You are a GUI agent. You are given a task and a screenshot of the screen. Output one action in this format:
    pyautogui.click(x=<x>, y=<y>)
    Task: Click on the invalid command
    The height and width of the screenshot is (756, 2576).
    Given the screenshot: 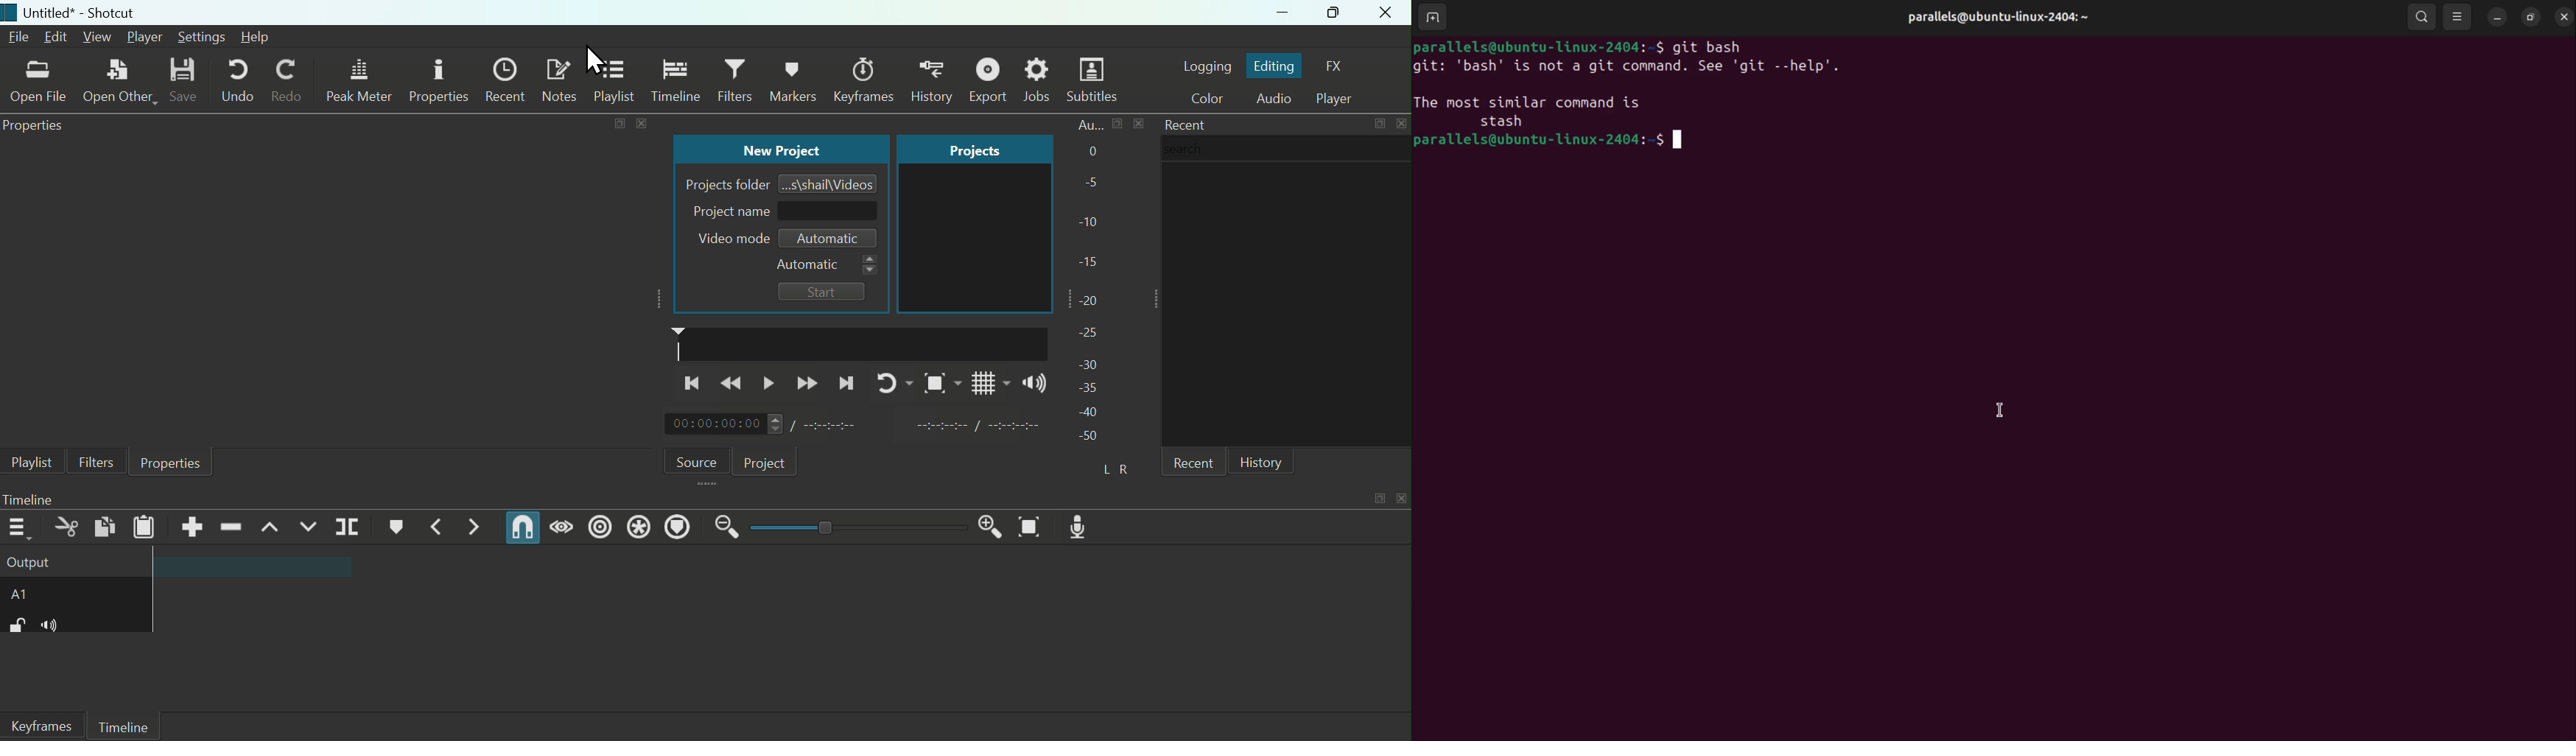 What is the action you would take?
    pyautogui.click(x=1636, y=93)
    